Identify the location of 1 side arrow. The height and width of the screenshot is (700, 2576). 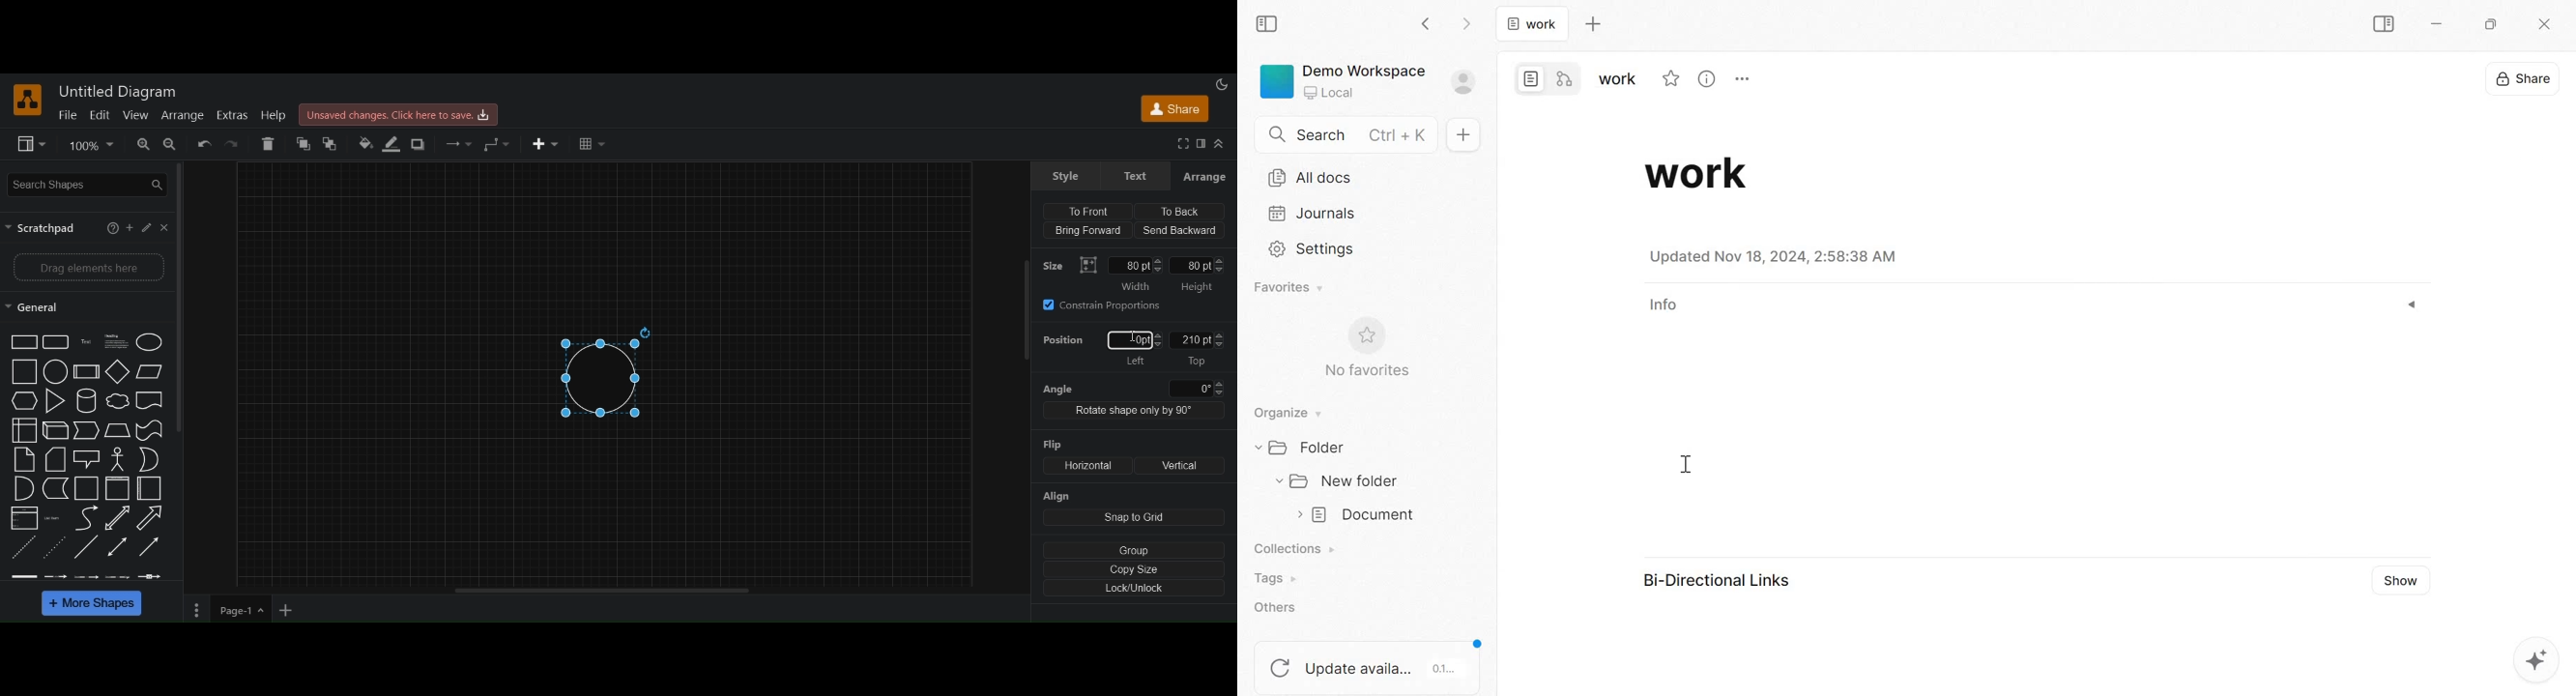
(149, 545).